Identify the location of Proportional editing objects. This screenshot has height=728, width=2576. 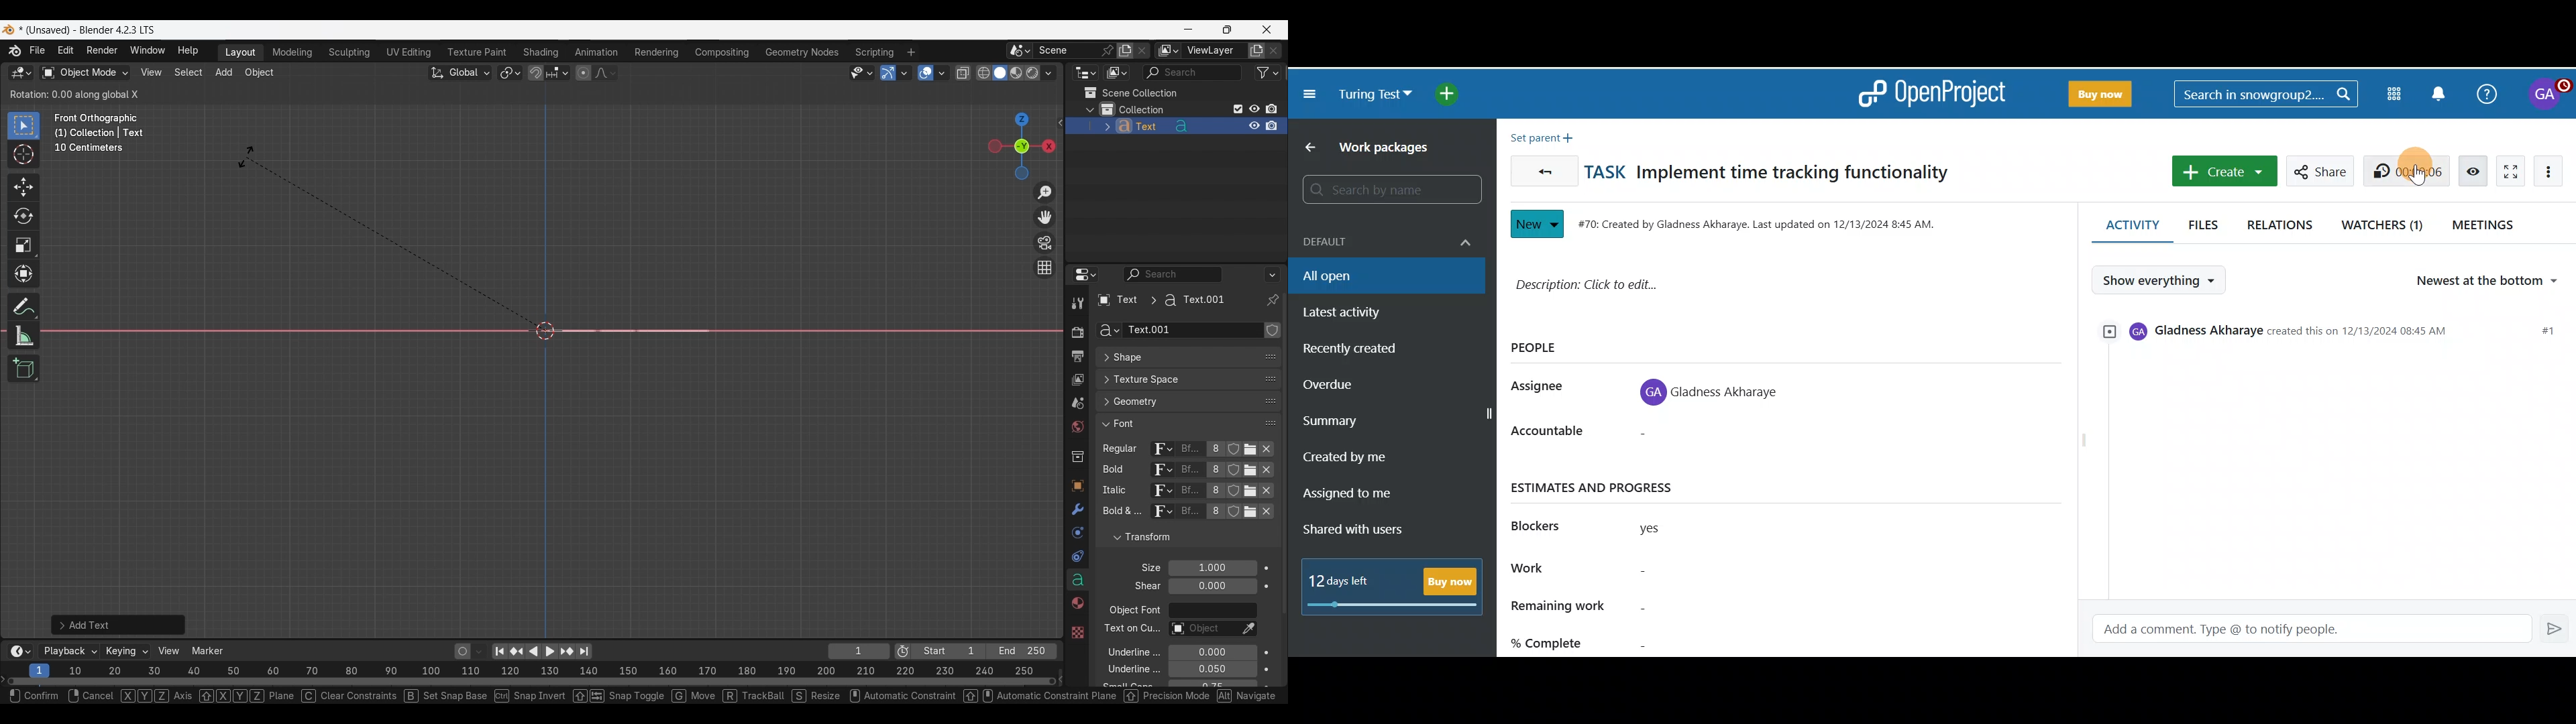
(583, 72).